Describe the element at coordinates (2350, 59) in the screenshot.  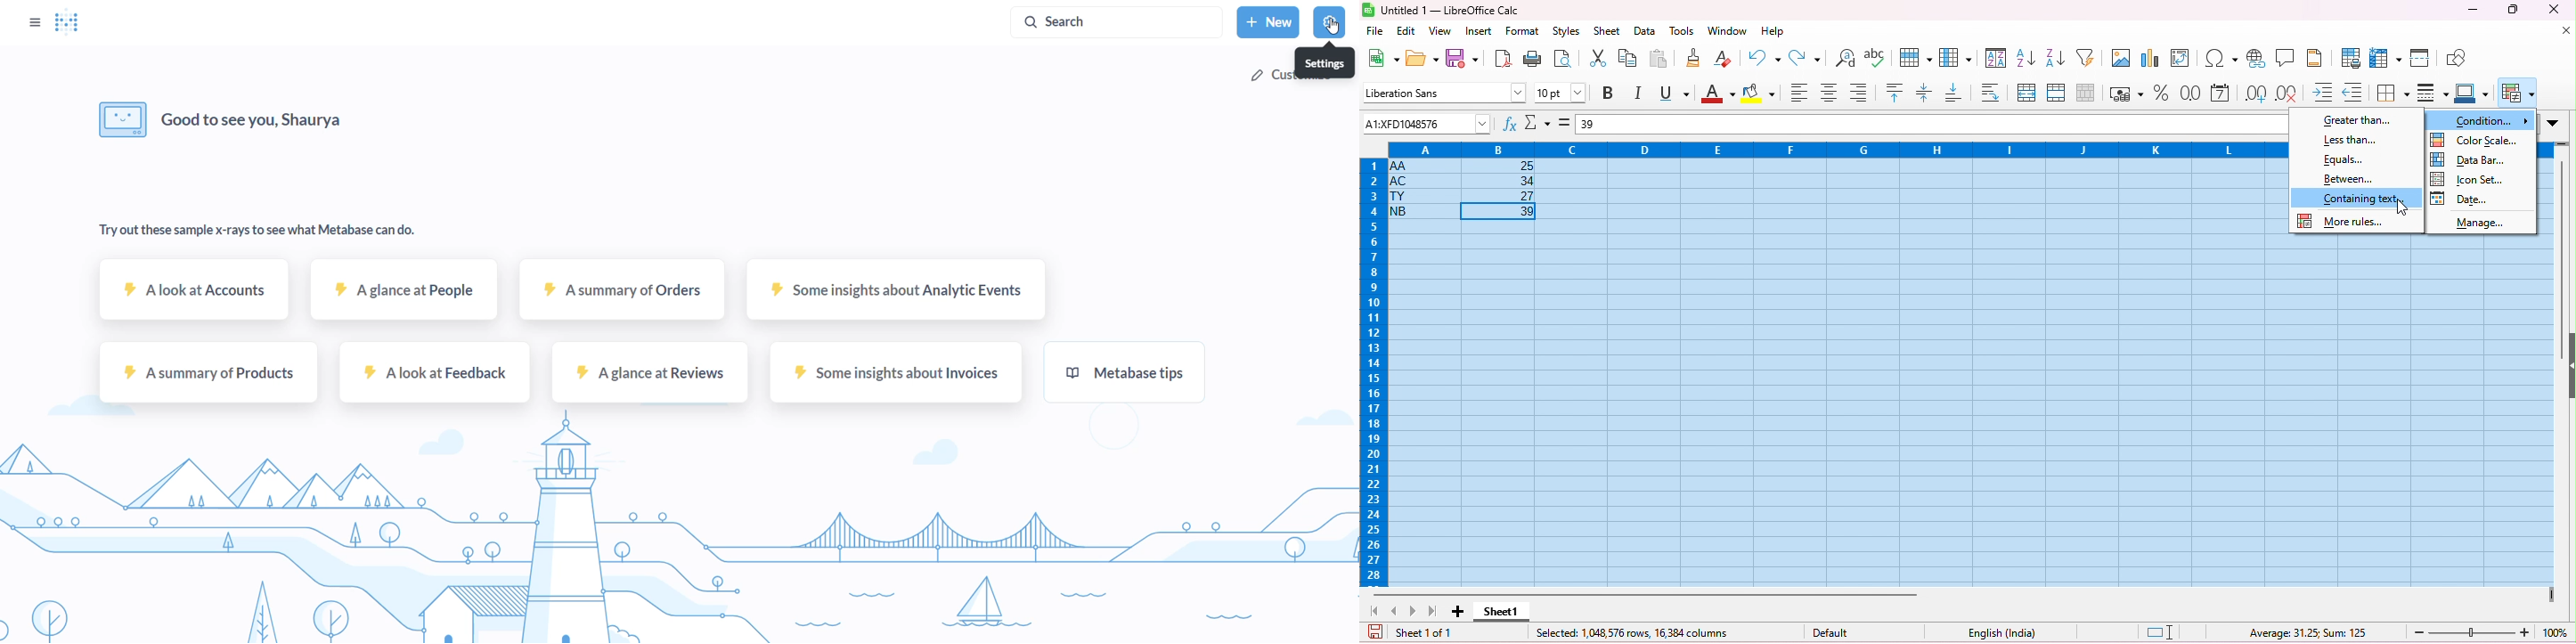
I see `define print area` at that location.